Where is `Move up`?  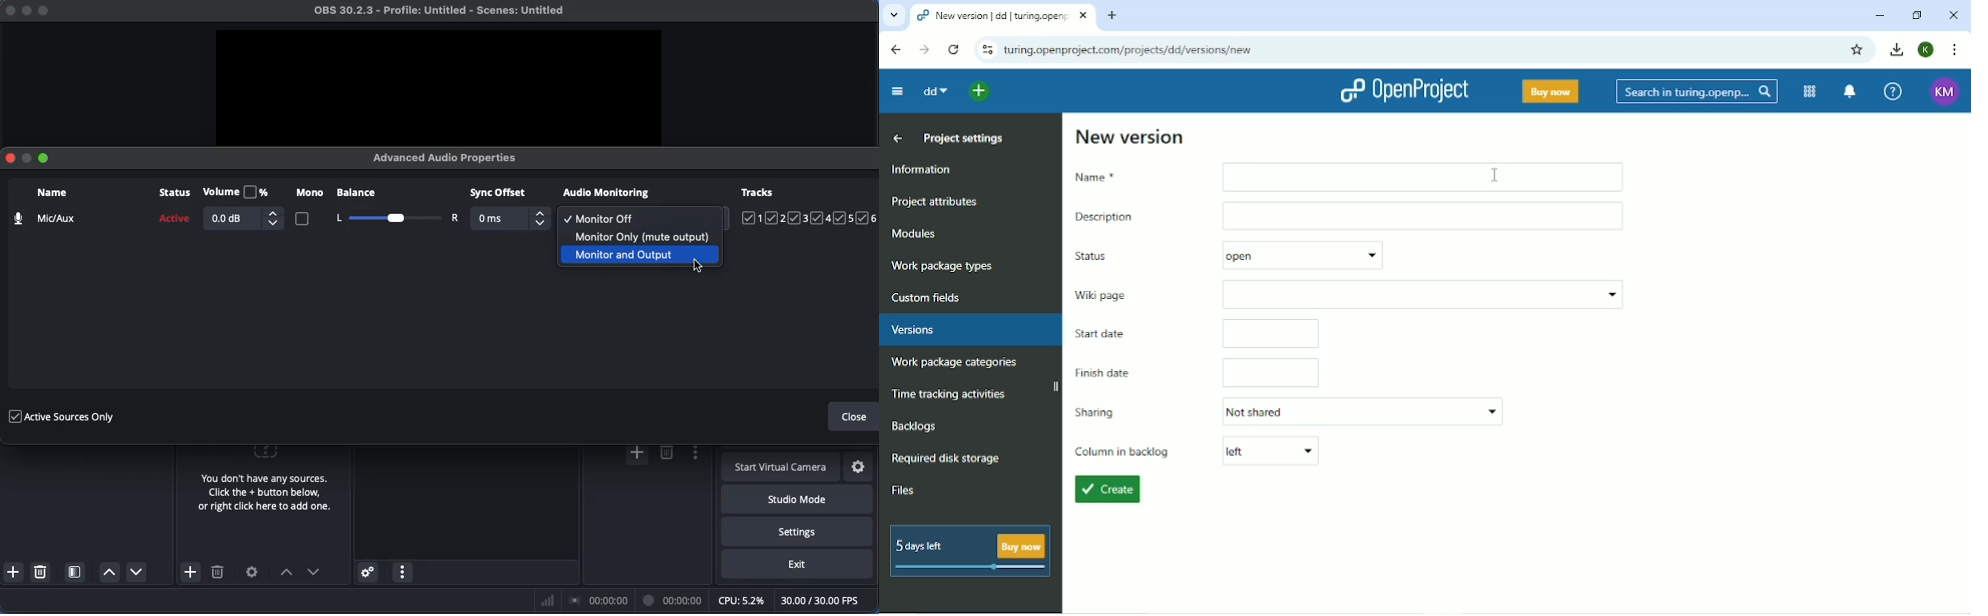
Move up is located at coordinates (286, 573).